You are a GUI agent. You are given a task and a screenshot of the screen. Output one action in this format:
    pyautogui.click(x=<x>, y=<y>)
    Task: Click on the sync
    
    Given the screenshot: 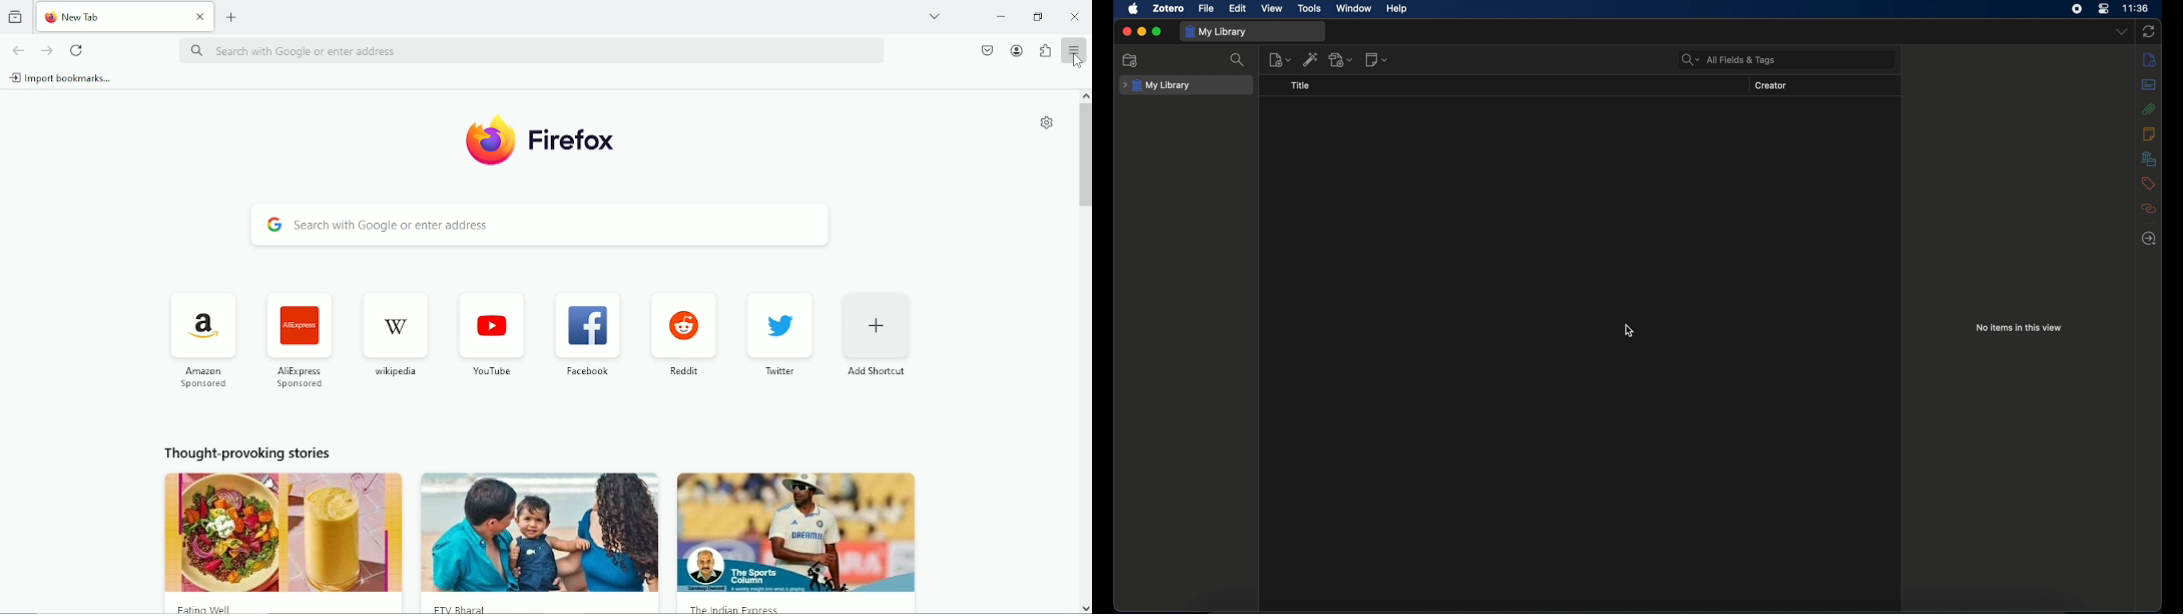 What is the action you would take?
    pyautogui.click(x=2148, y=32)
    